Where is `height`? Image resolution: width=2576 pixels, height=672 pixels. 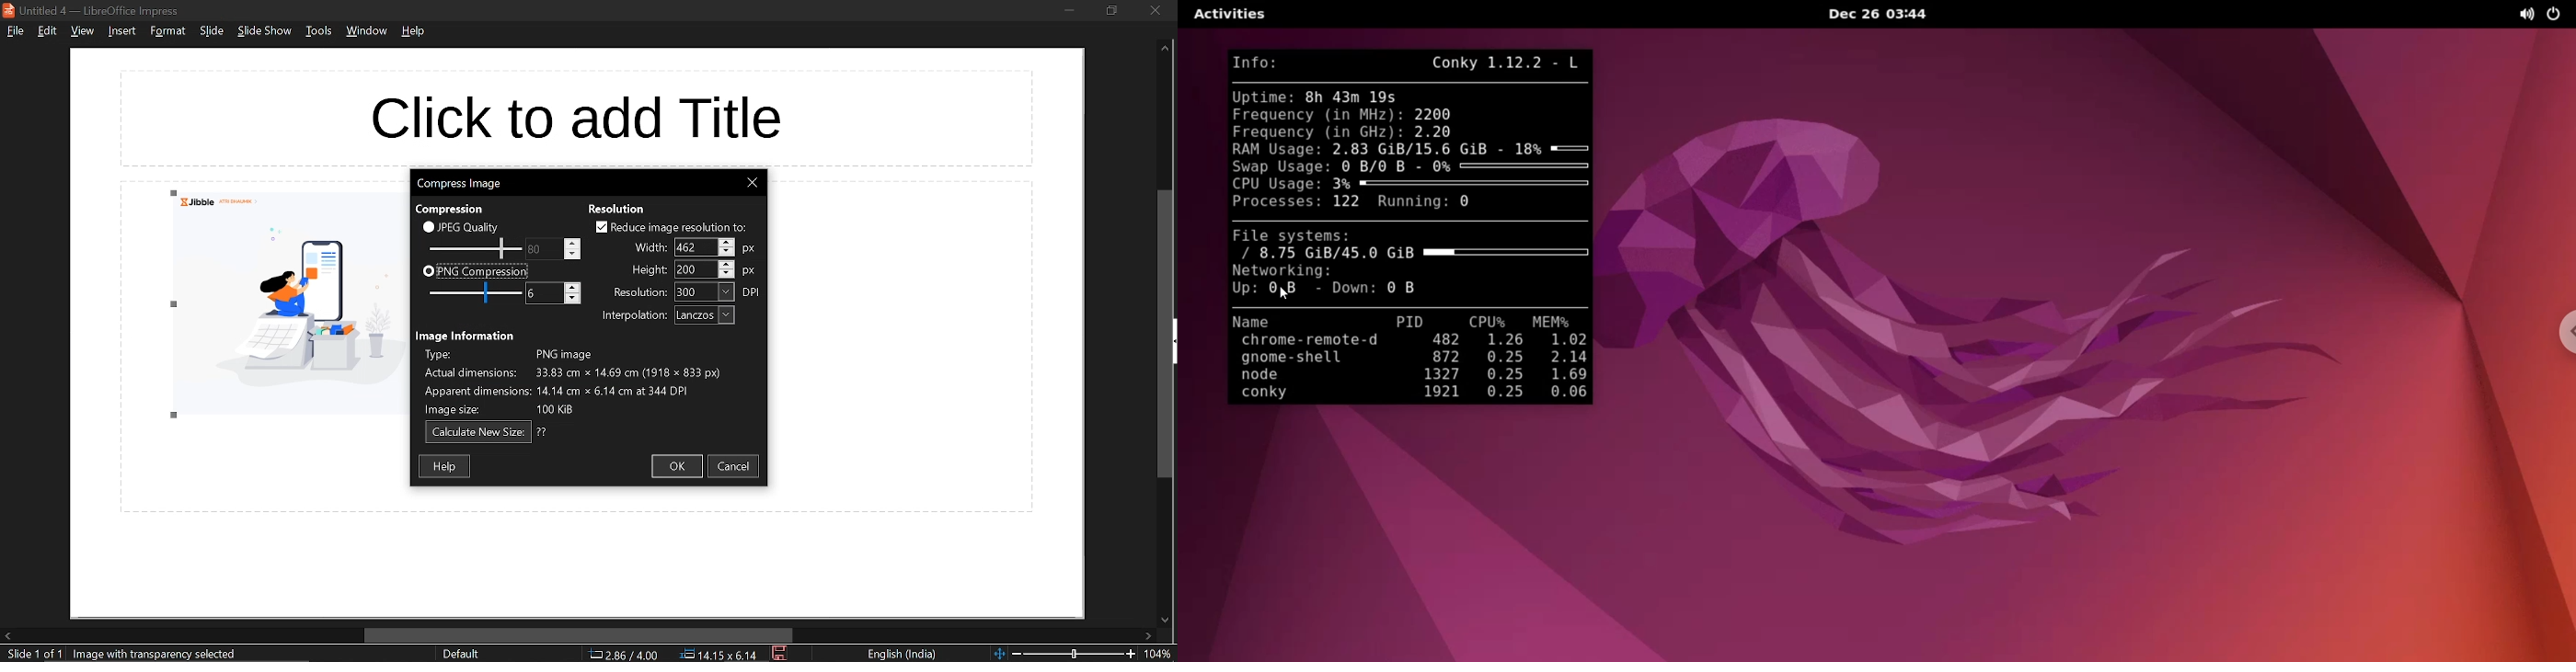 height is located at coordinates (647, 270).